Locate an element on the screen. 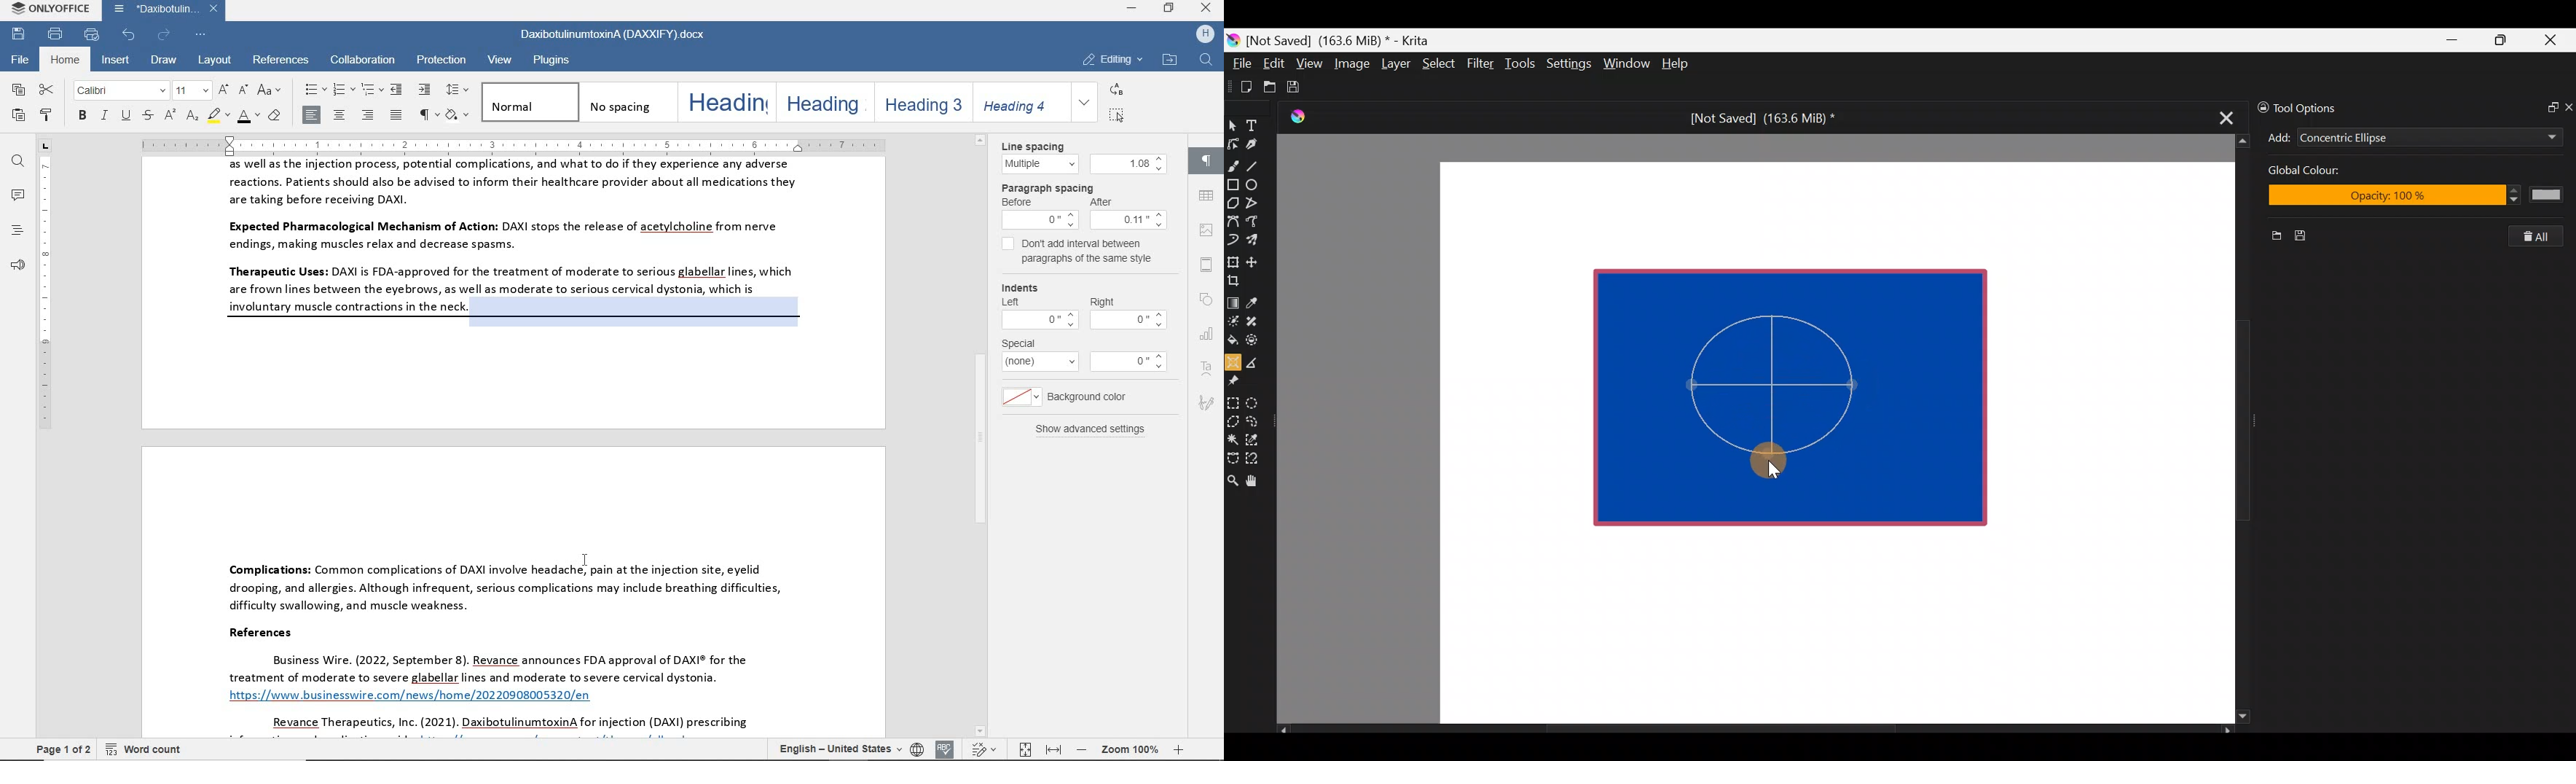 The width and height of the screenshot is (2576, 784). Bezier curve tool is located at coordinates (1232, 223).